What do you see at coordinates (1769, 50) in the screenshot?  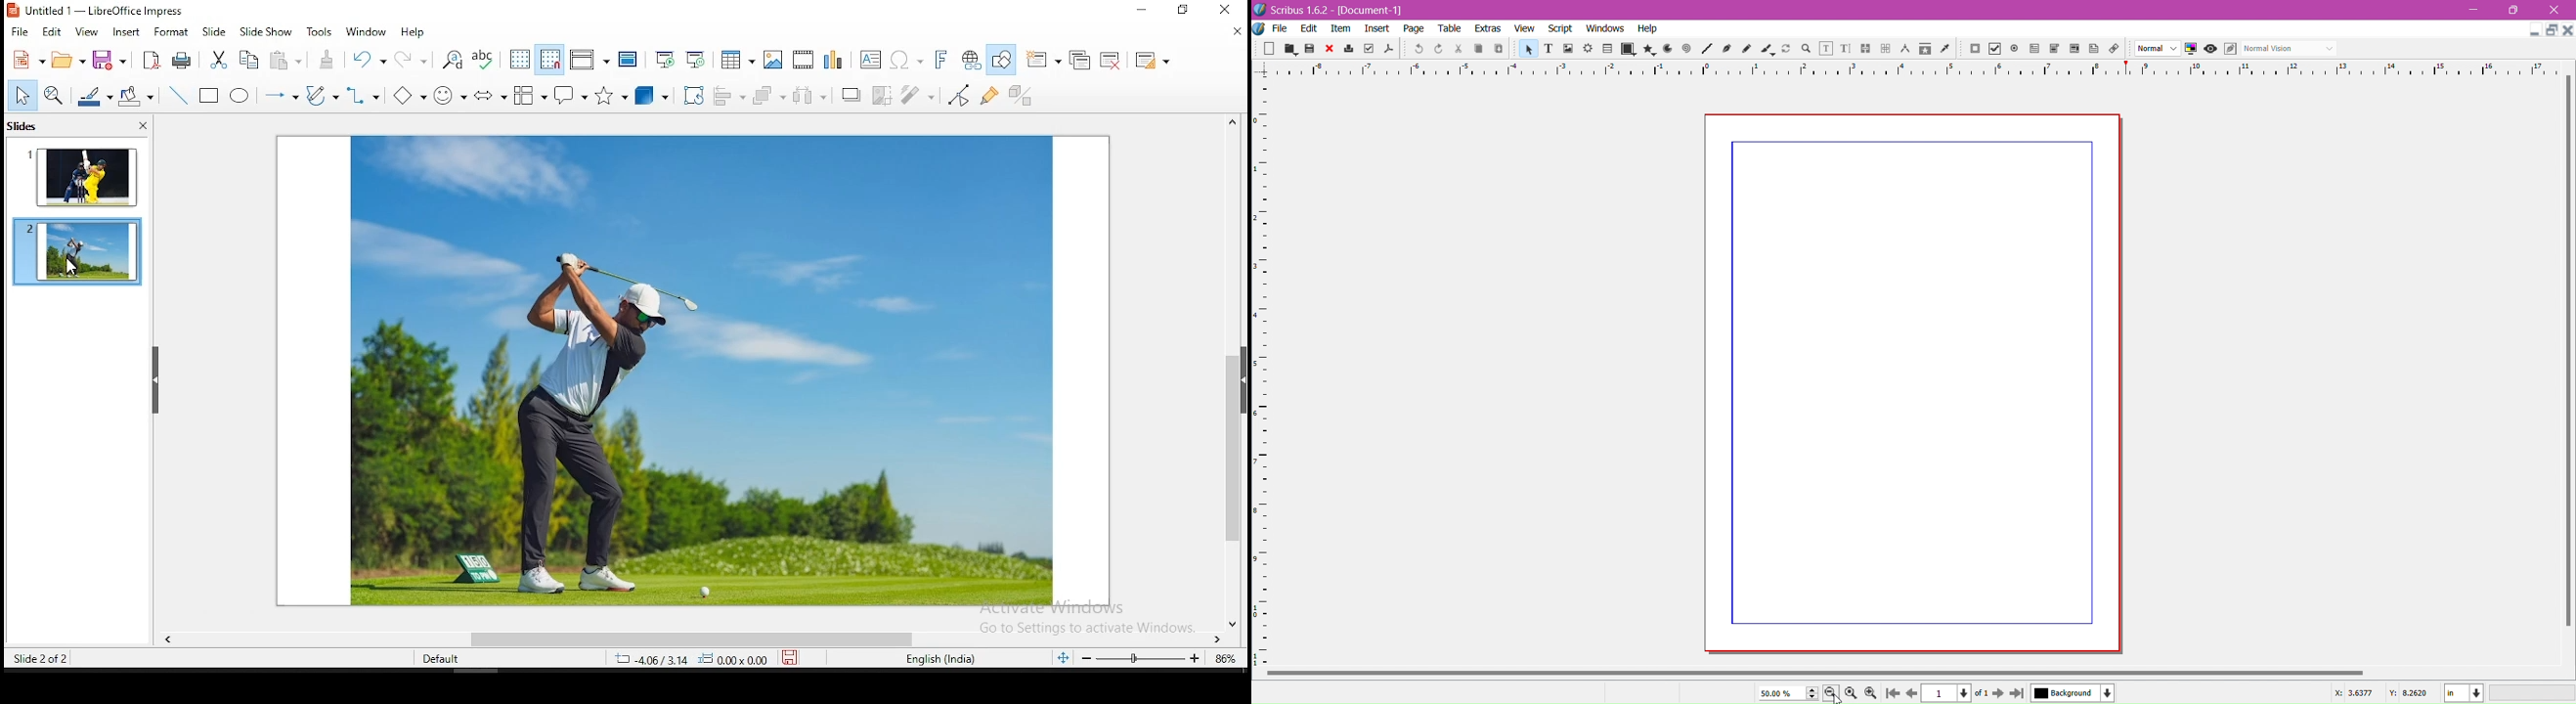 I see `Calligraphic Line` at bounding box center [1769, 50].